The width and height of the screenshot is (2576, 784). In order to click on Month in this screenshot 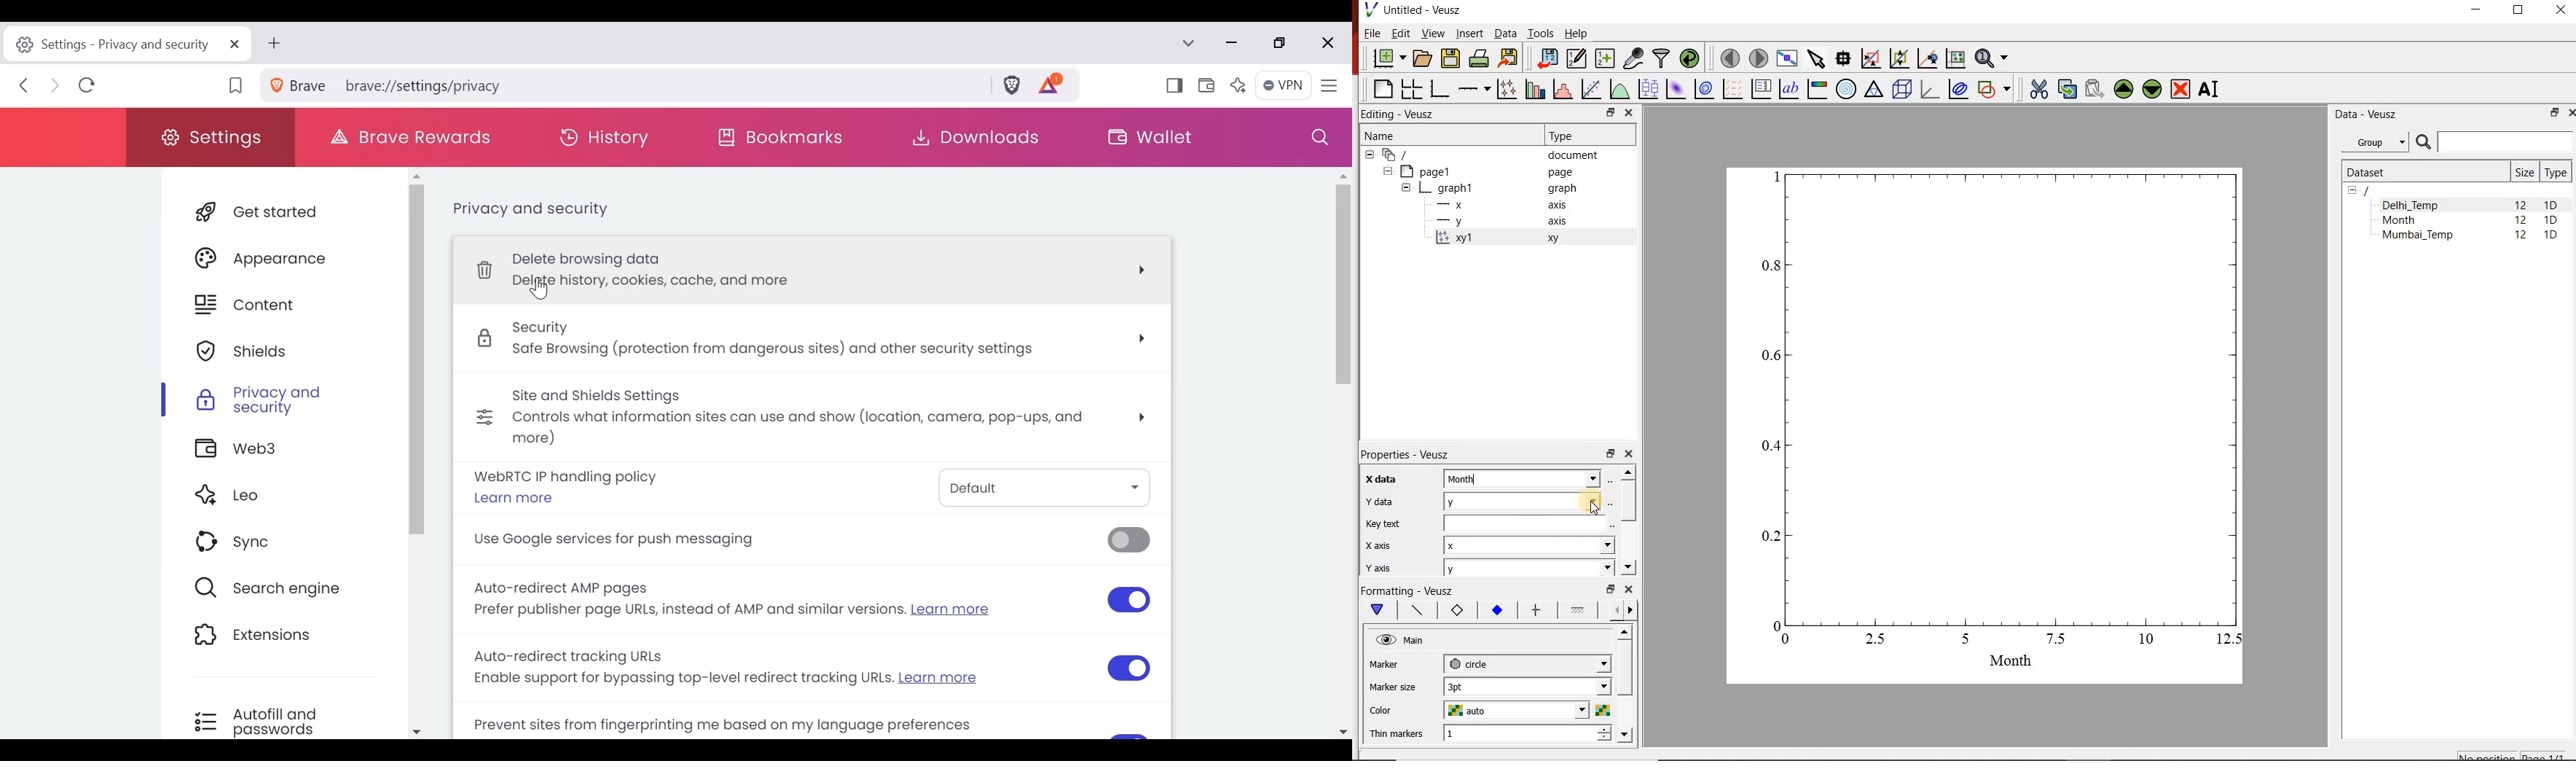, I will do `click(2409, 220)`.